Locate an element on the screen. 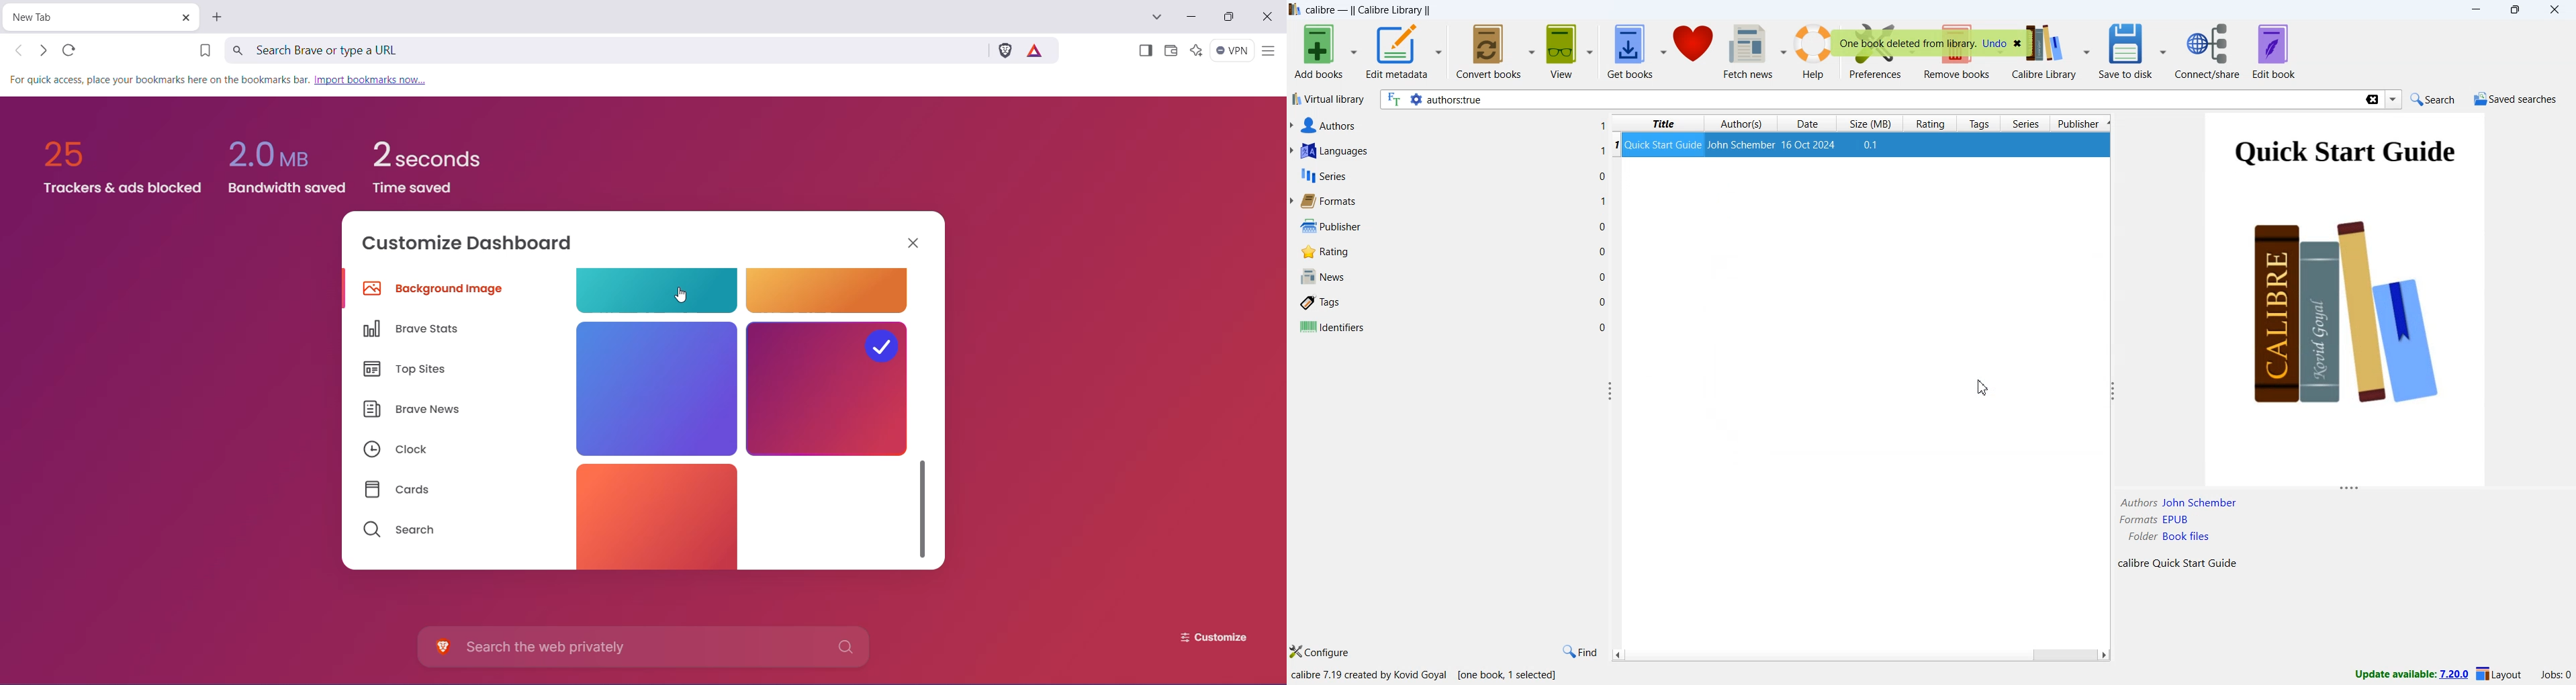 This screenshot has width=2576, height=700. app name is located at coordinates (1295, 9).